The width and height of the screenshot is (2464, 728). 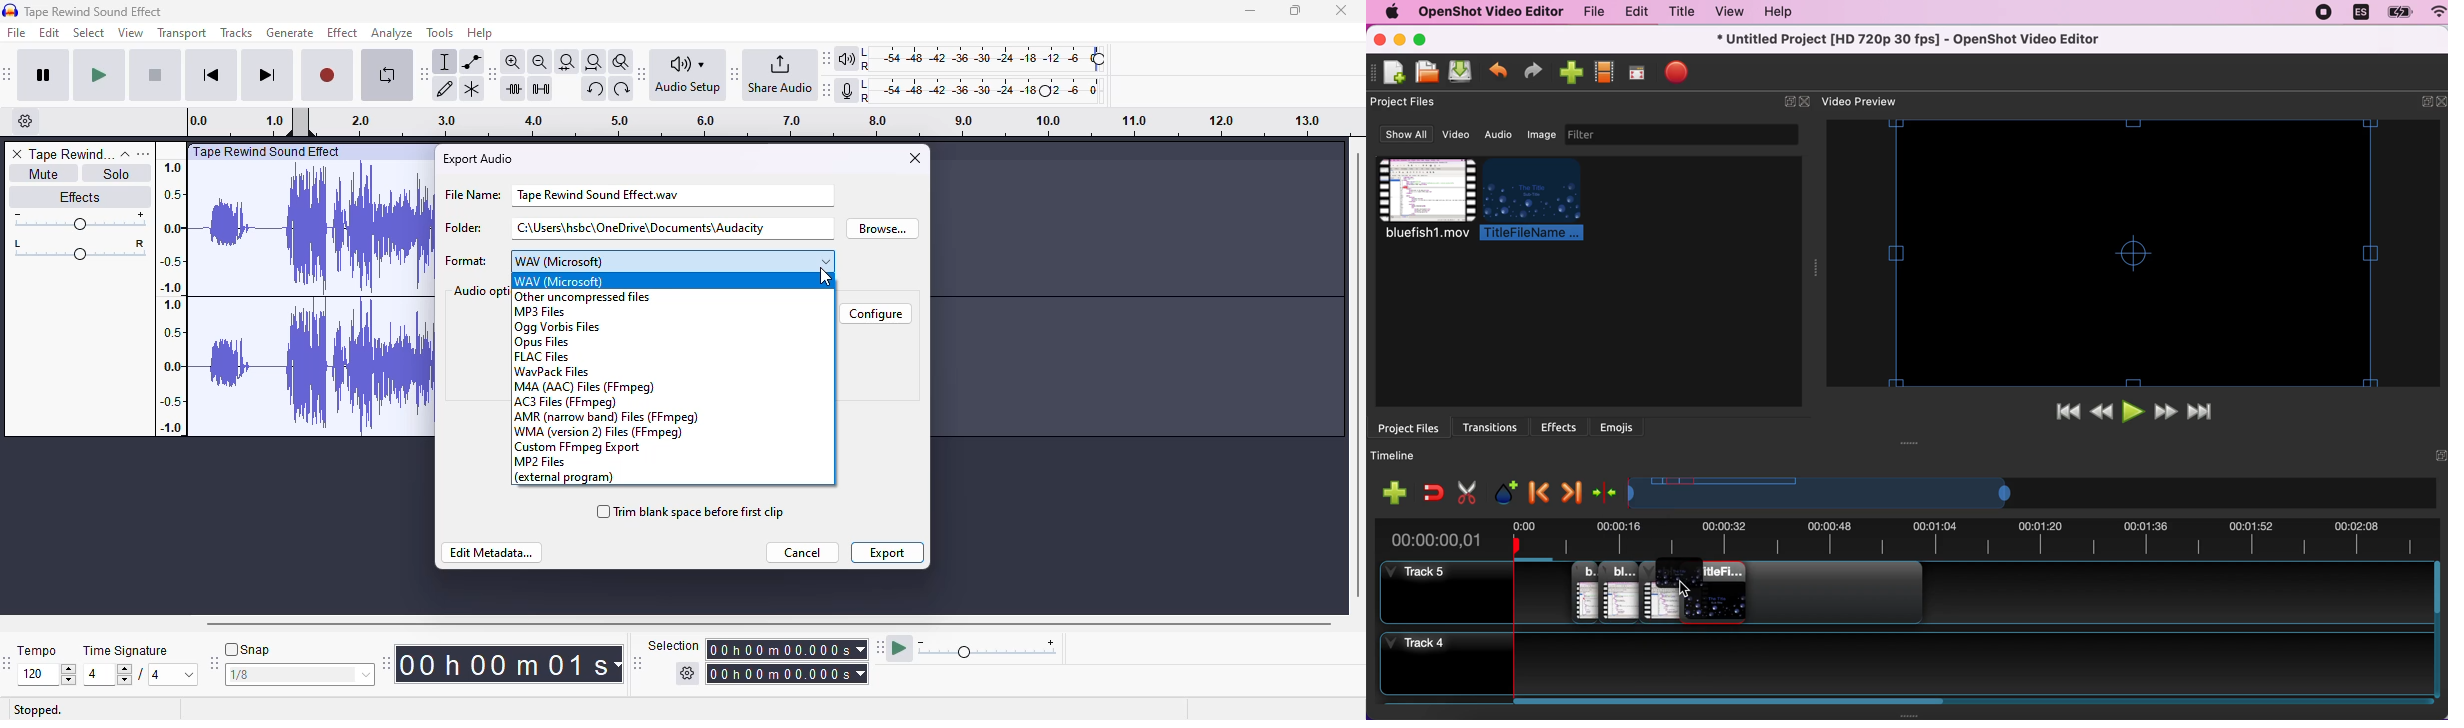 I want to click on hide/expand, so click(x=2436, y=456).